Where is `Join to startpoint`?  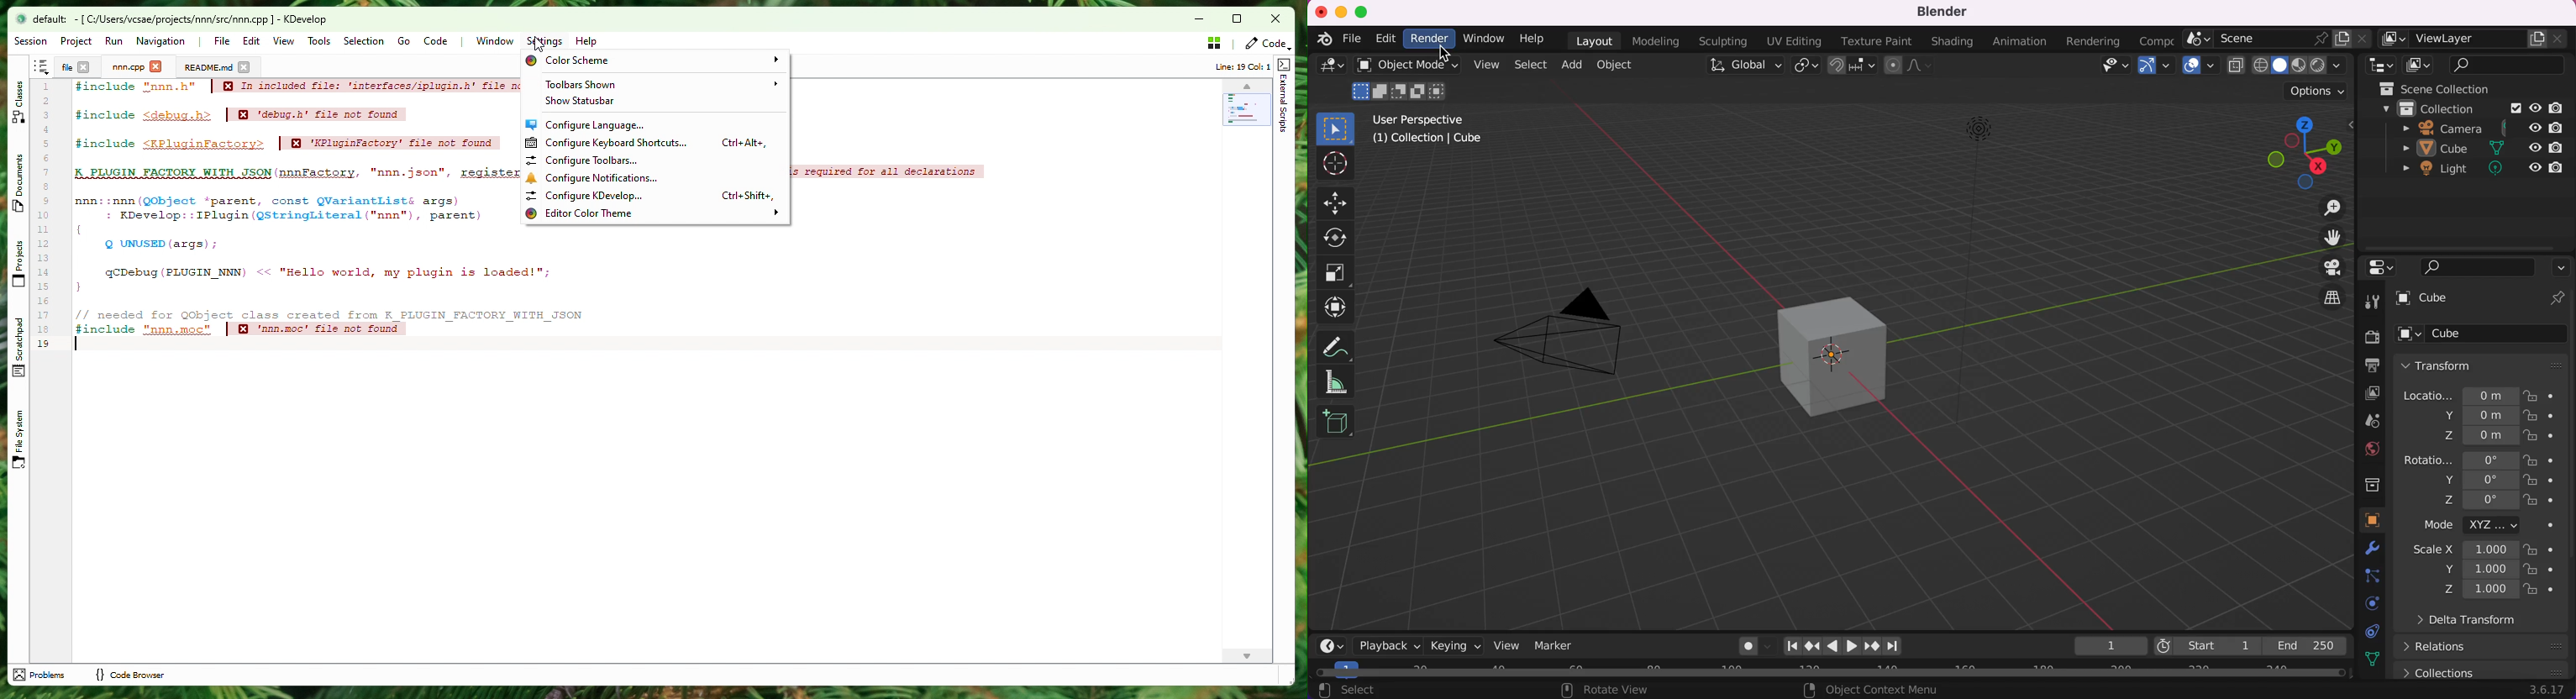
Join to startpoint is located at coordinates (1791, 645).